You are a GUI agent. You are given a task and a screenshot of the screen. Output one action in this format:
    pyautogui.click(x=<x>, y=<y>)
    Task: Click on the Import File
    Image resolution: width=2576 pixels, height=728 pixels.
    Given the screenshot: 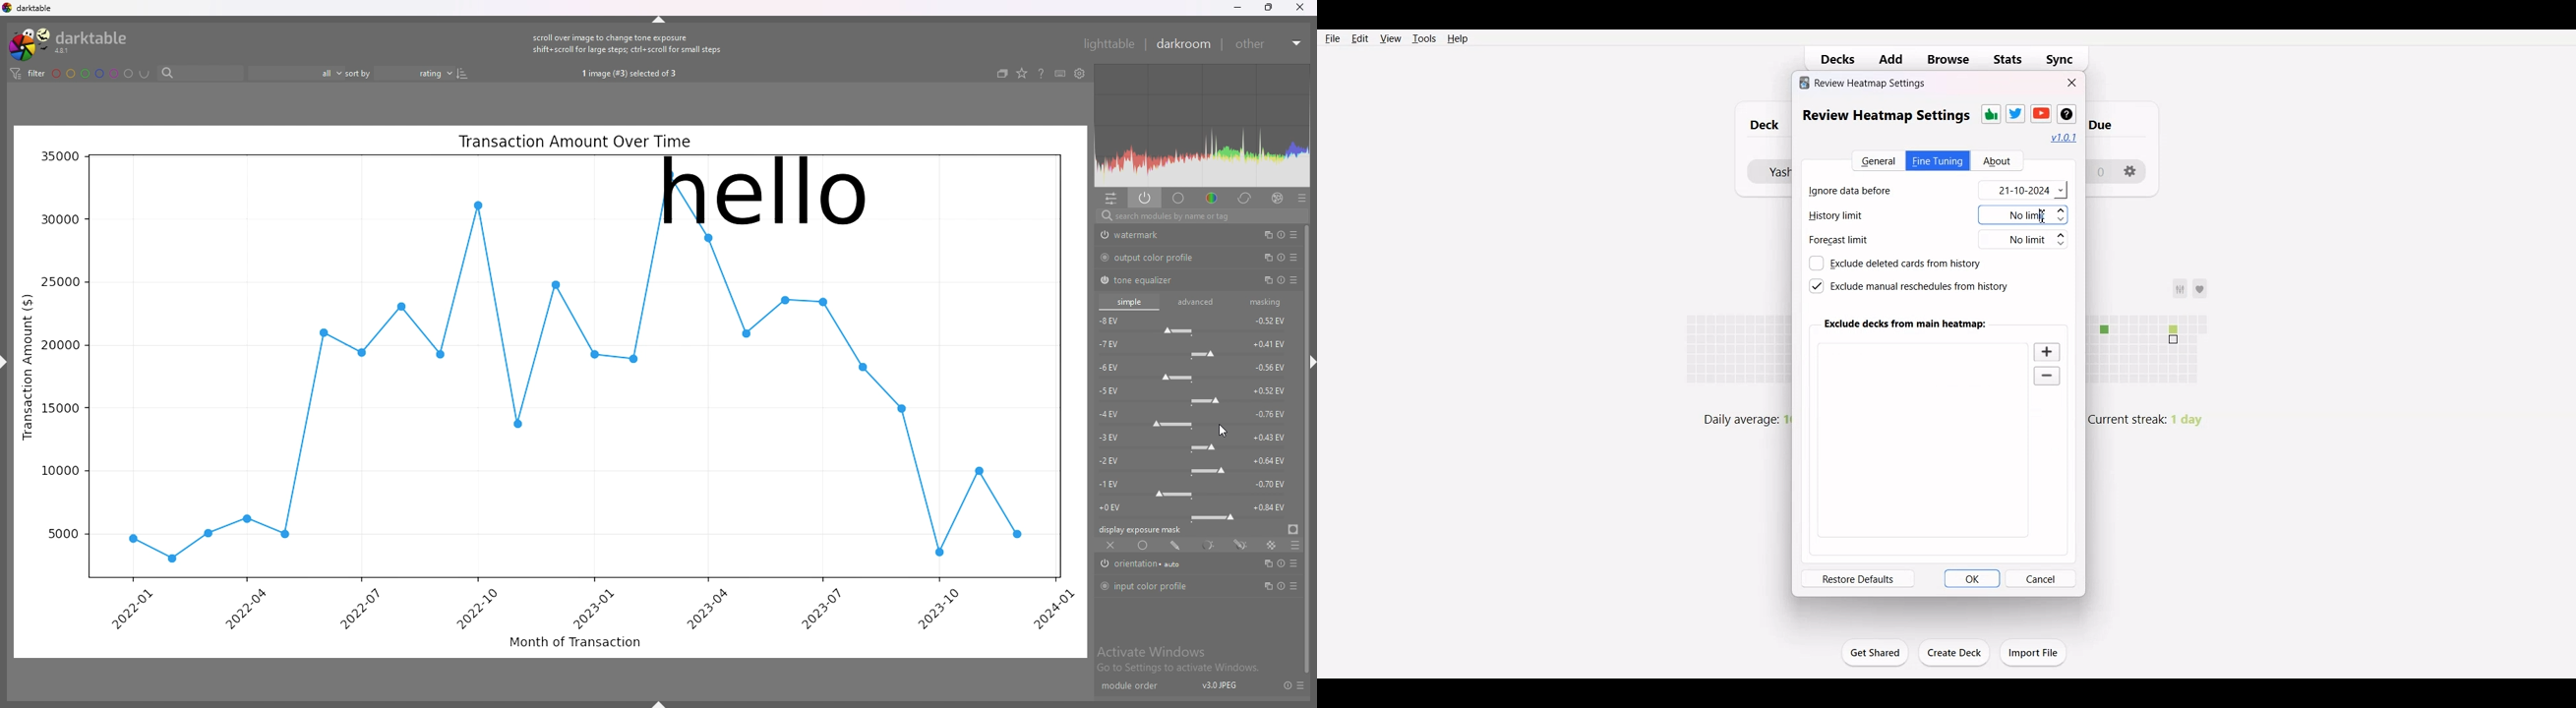 What is the action you would take?
    pyautogui.click(x=2034, y=652)
    